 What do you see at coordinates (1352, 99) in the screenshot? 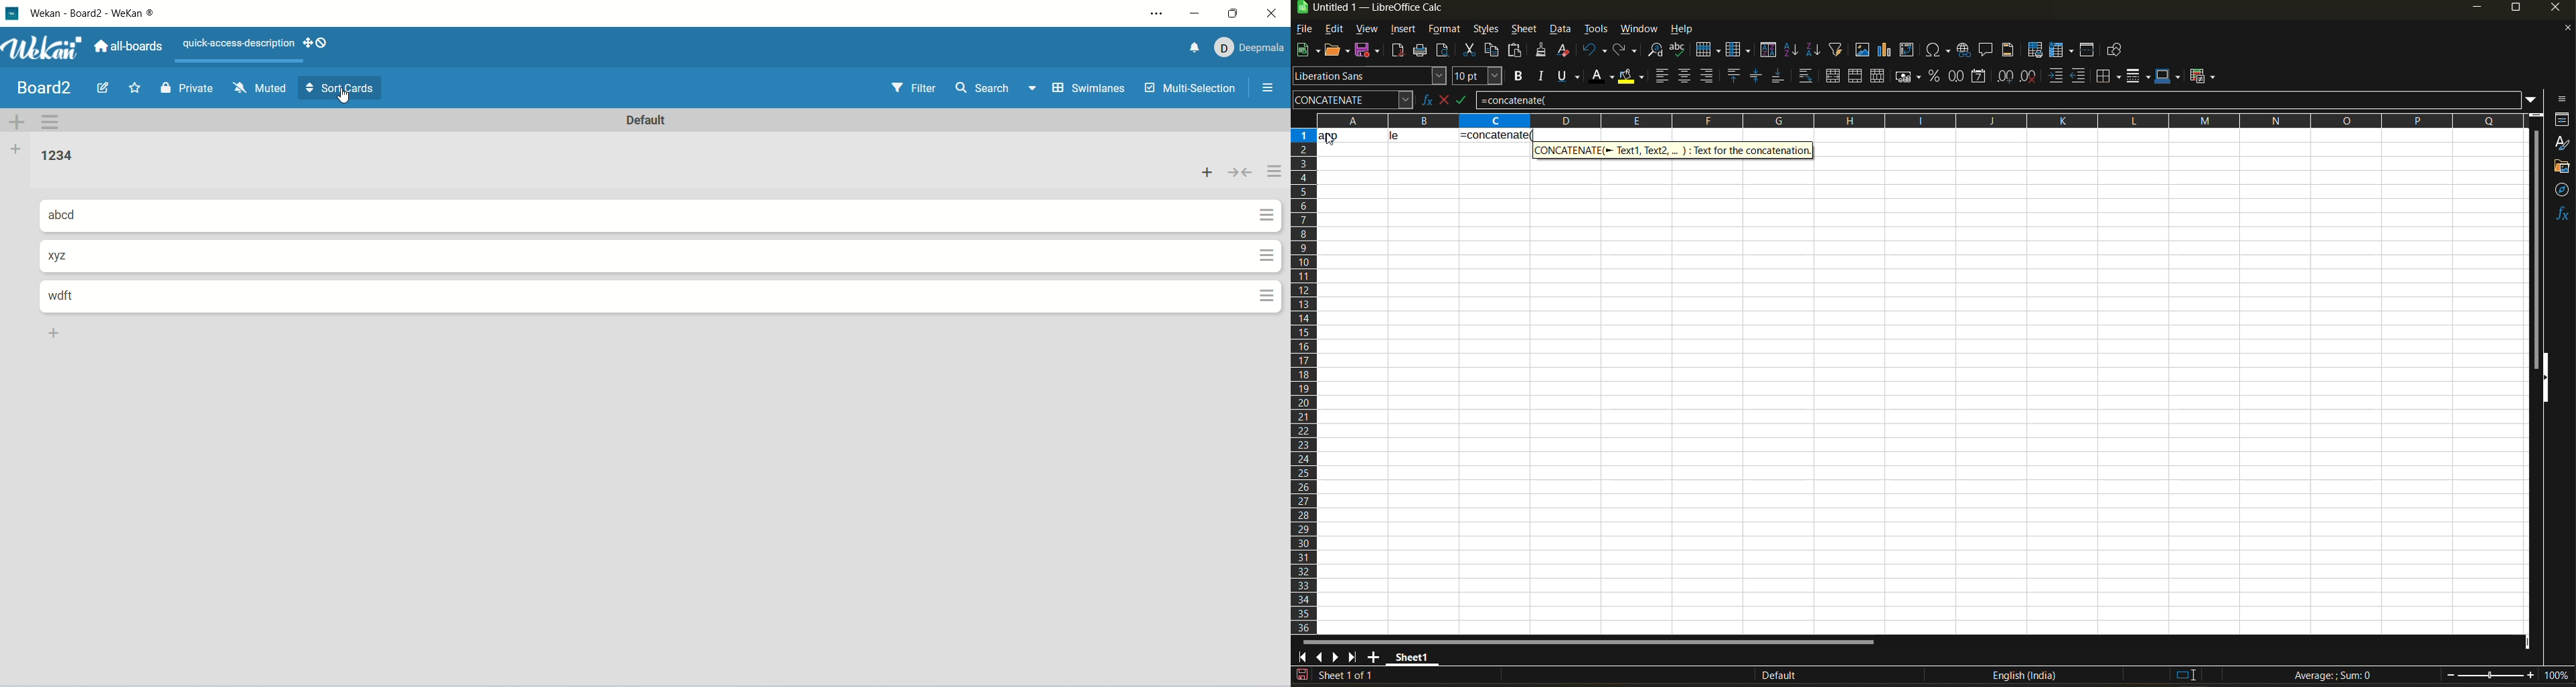
I see `cell address` at bounding box center [1352, 99].